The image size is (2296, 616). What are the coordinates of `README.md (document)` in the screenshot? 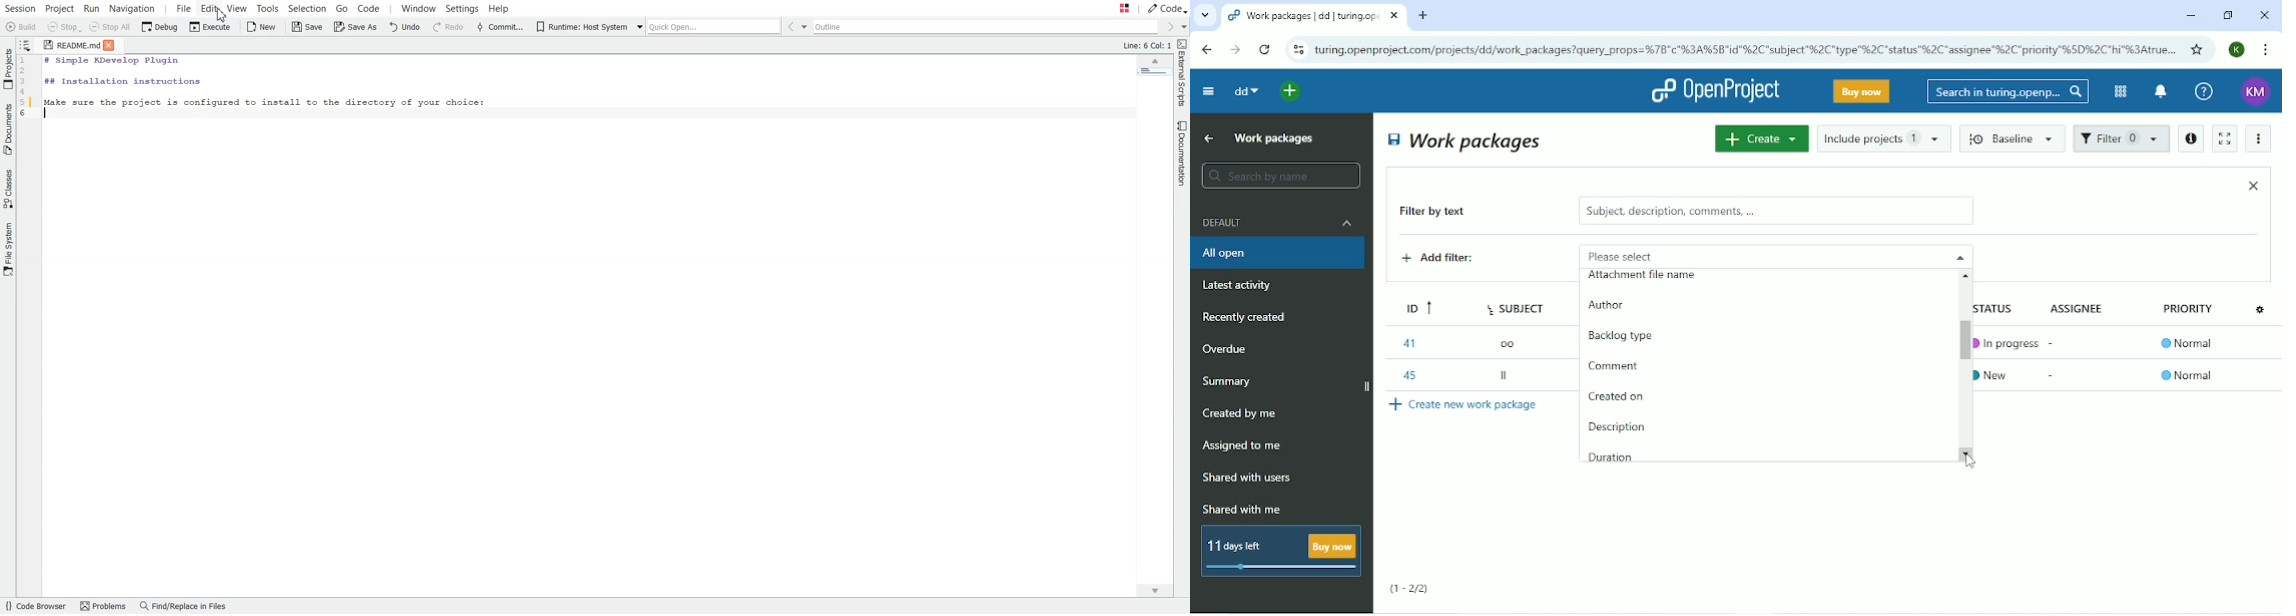 It's located at (71, 46).